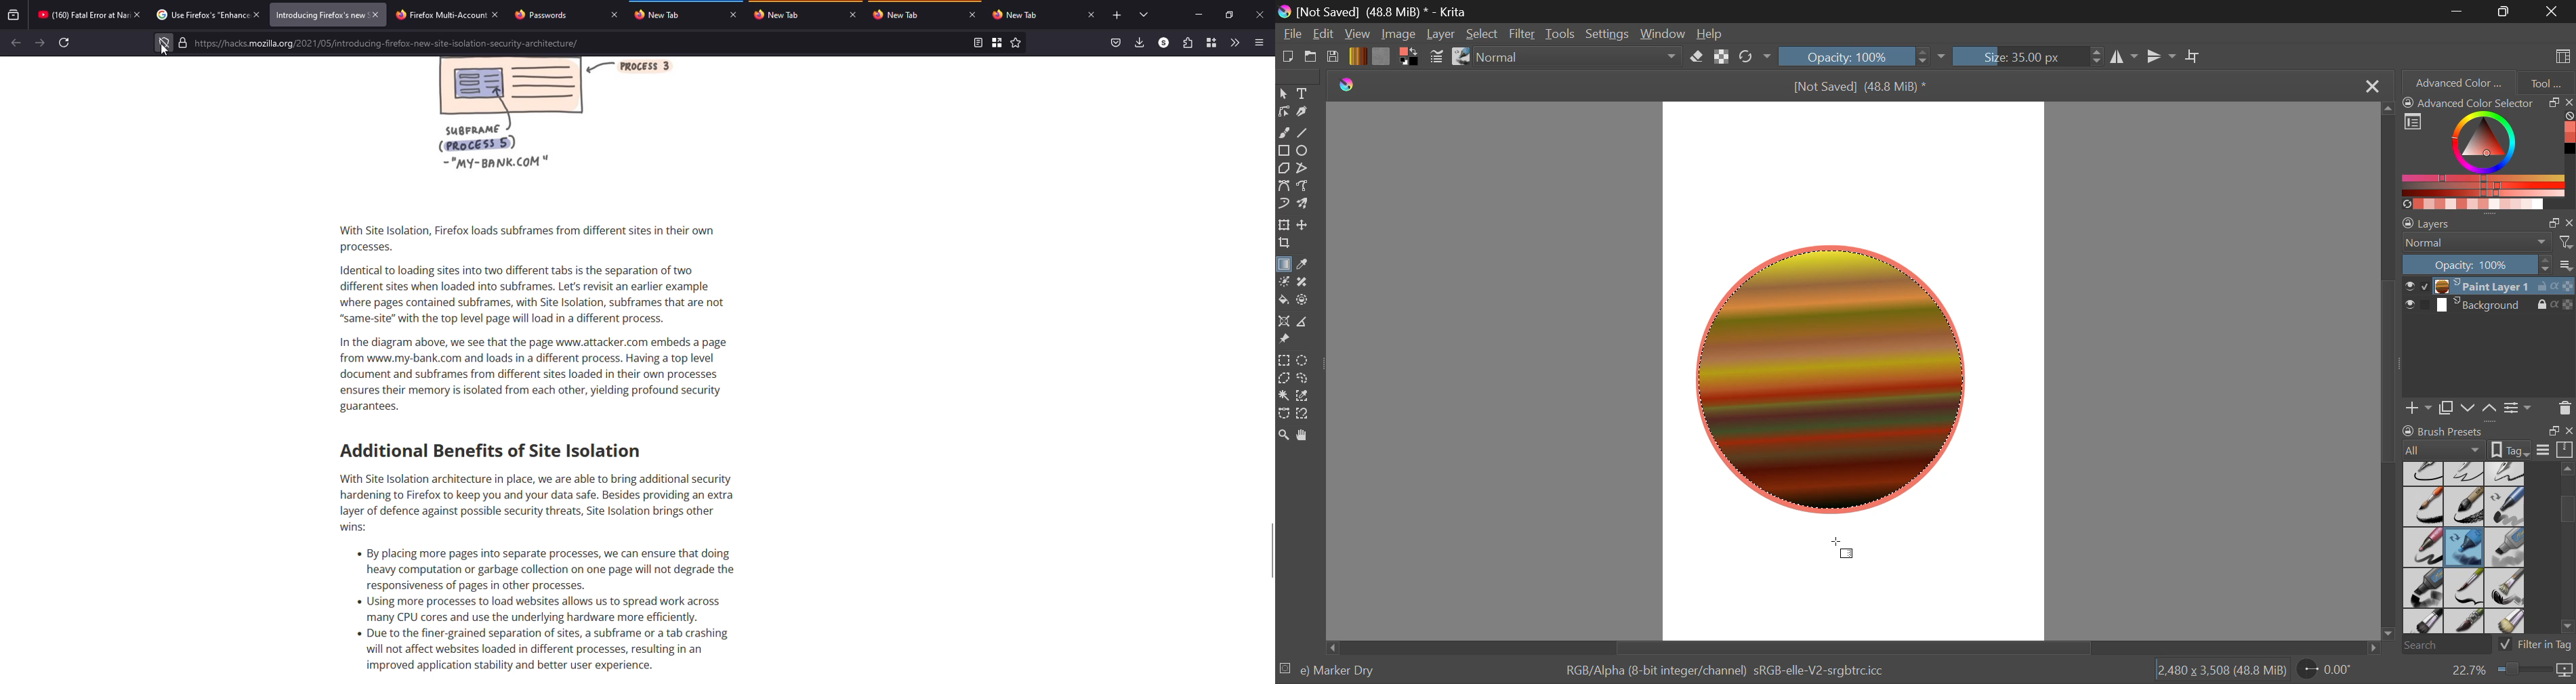 This screenshot has height=700, width=2576. Describe the element at coordinates (2457, 82) in the screenshot. I see `Advanced Color Selector Tab Open` at that location.